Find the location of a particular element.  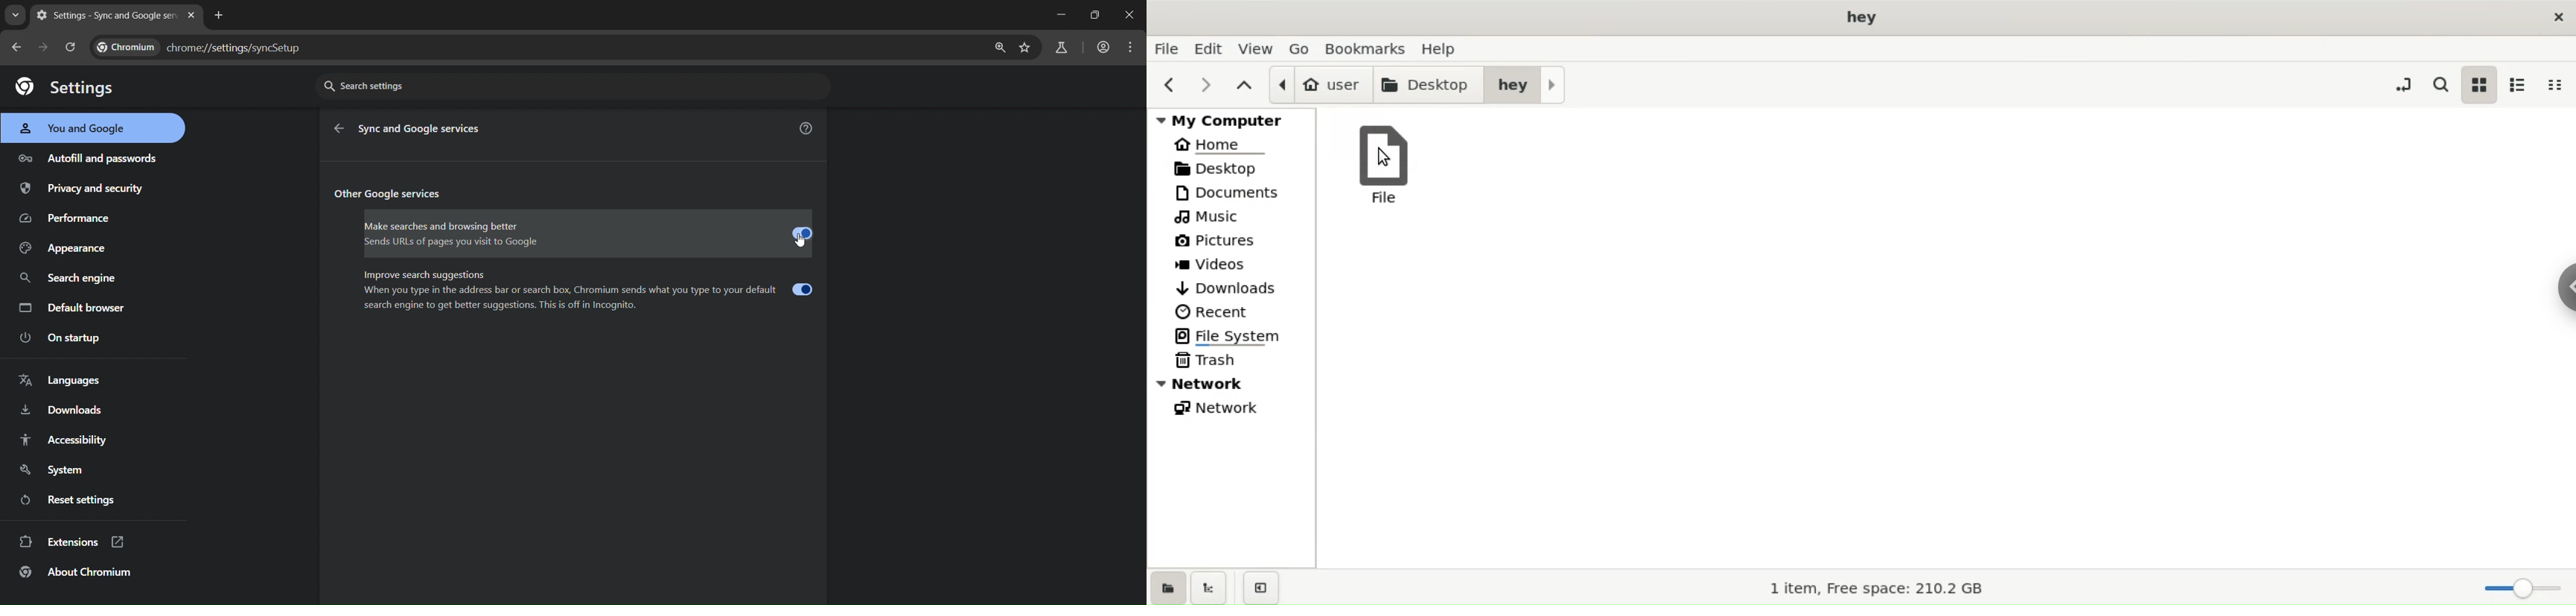

edit is located at coordinates (1211, 49).